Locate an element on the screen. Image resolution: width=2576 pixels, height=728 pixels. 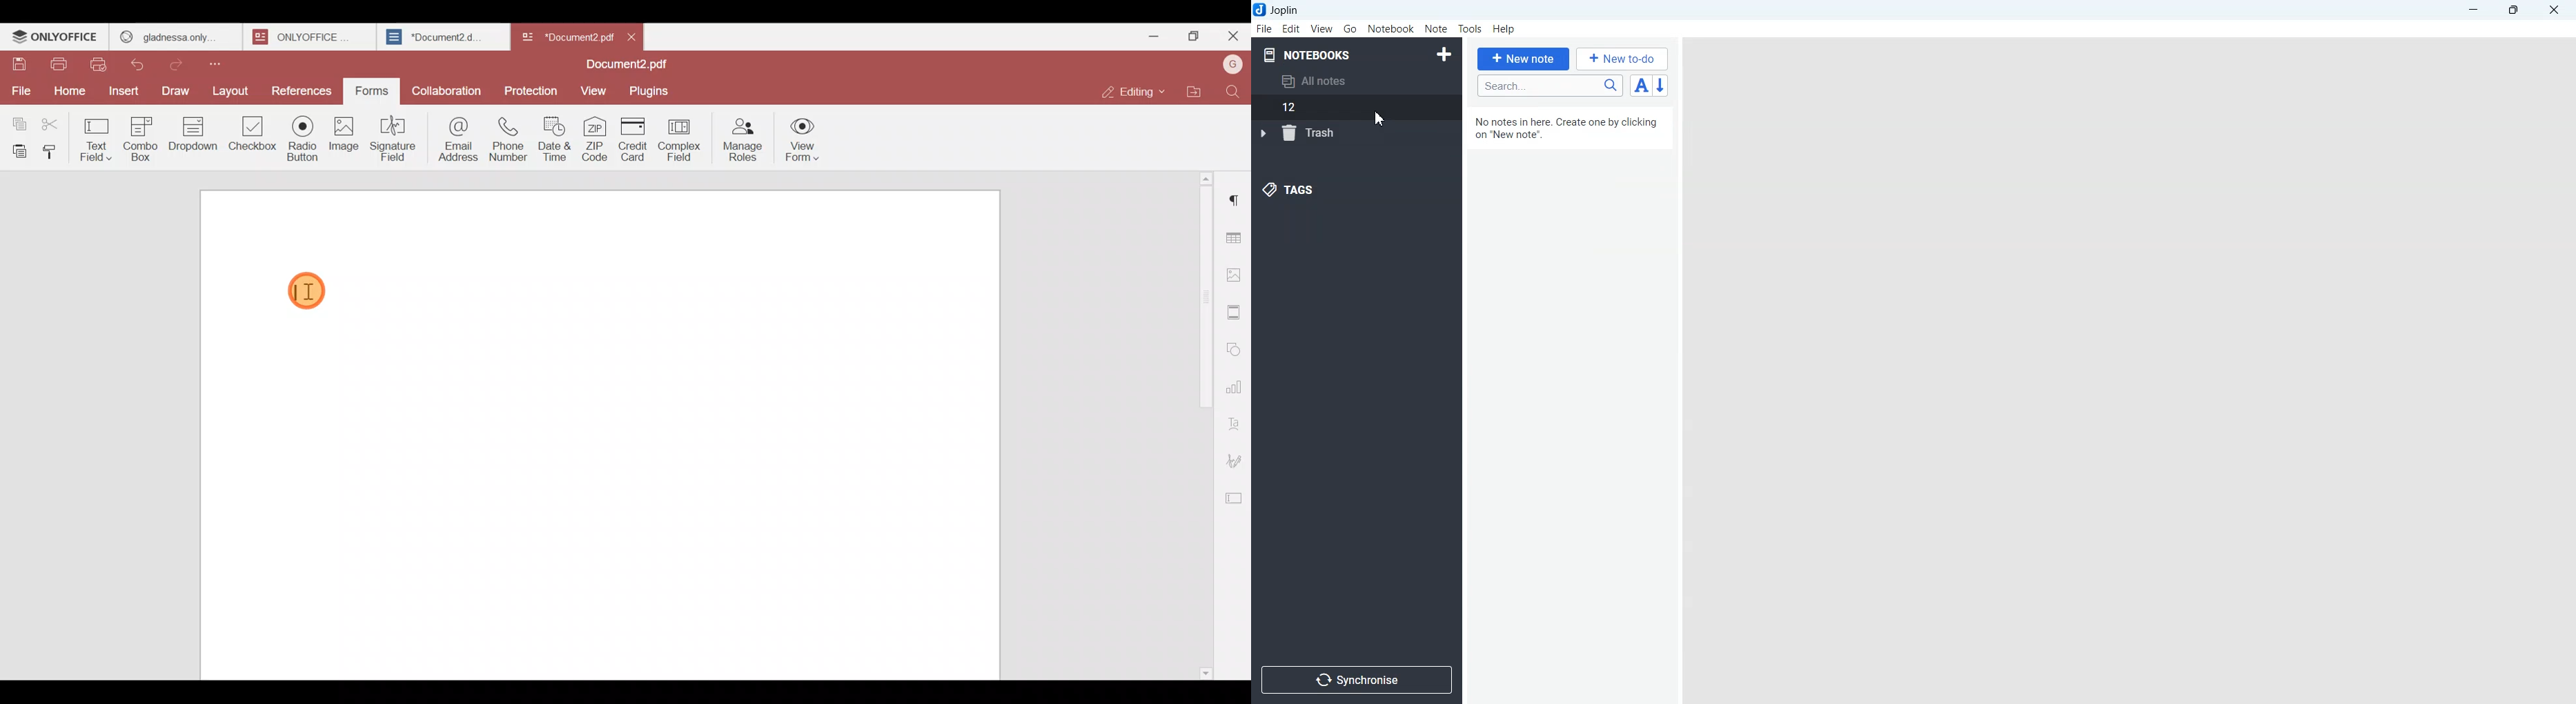
Chart settings is located at coordinates (1236, 387).